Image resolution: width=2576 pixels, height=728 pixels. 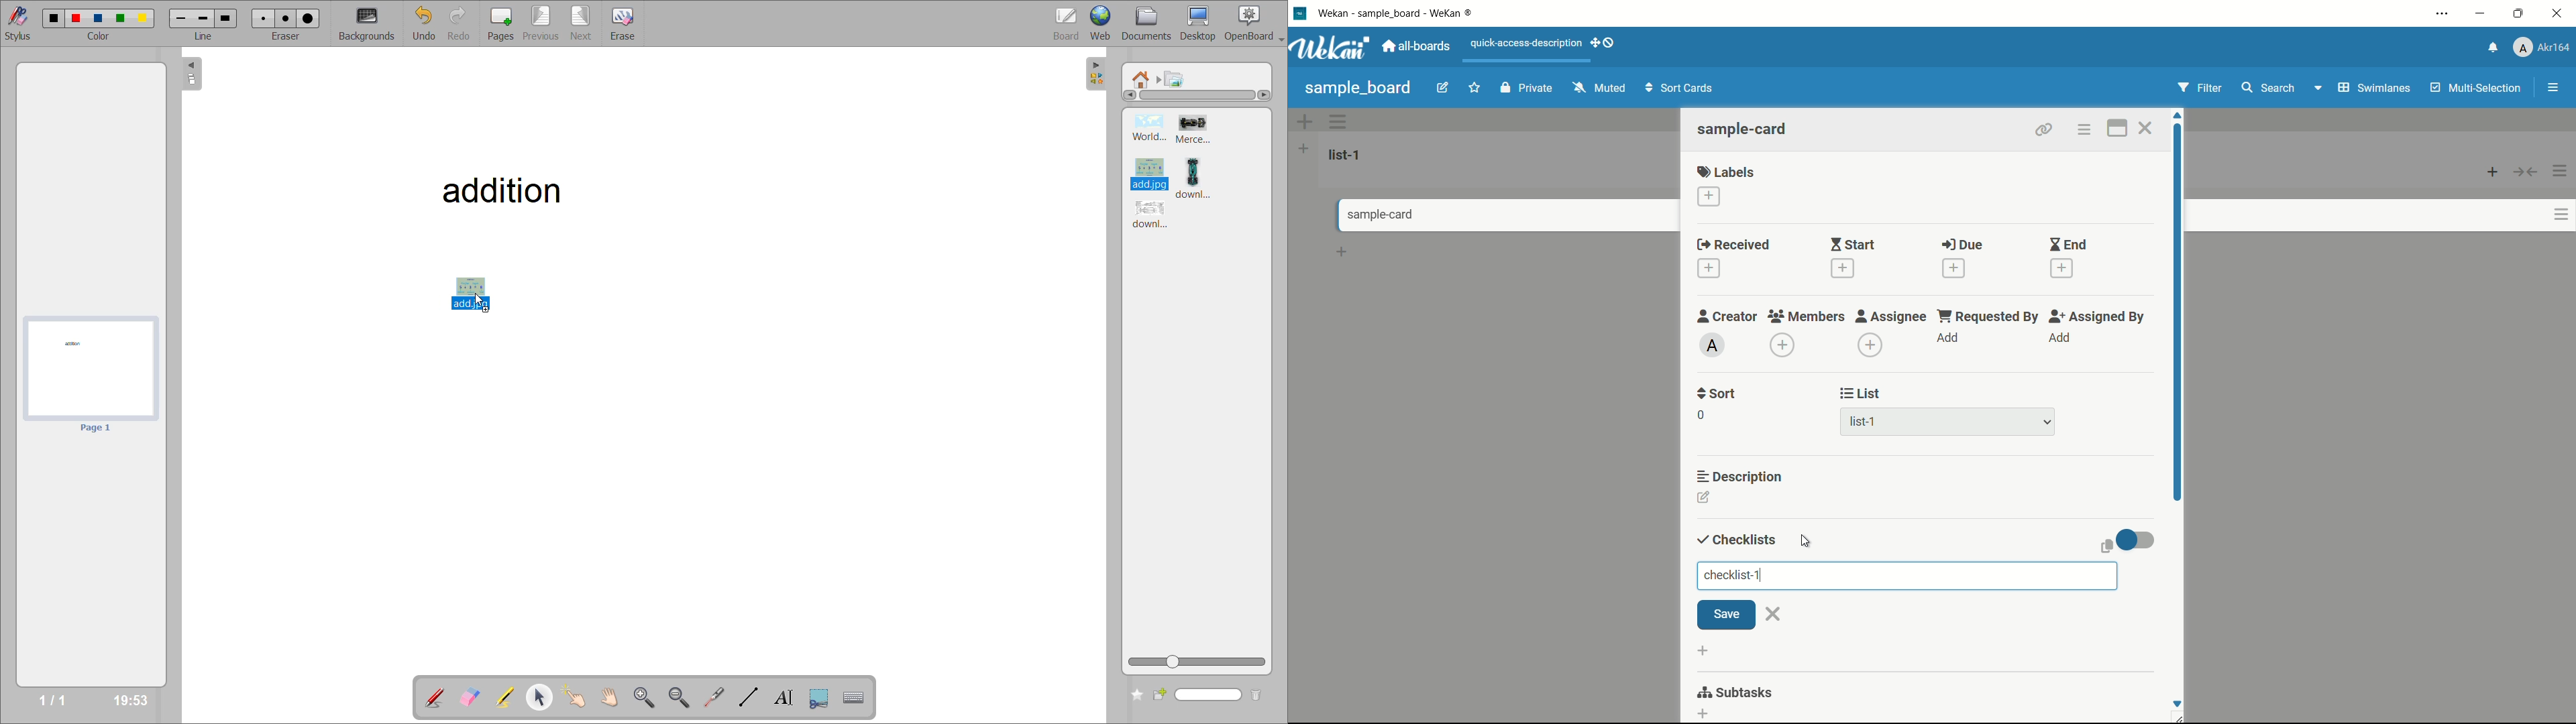 I want to click on toggle button, so click(x=2136, y=540).